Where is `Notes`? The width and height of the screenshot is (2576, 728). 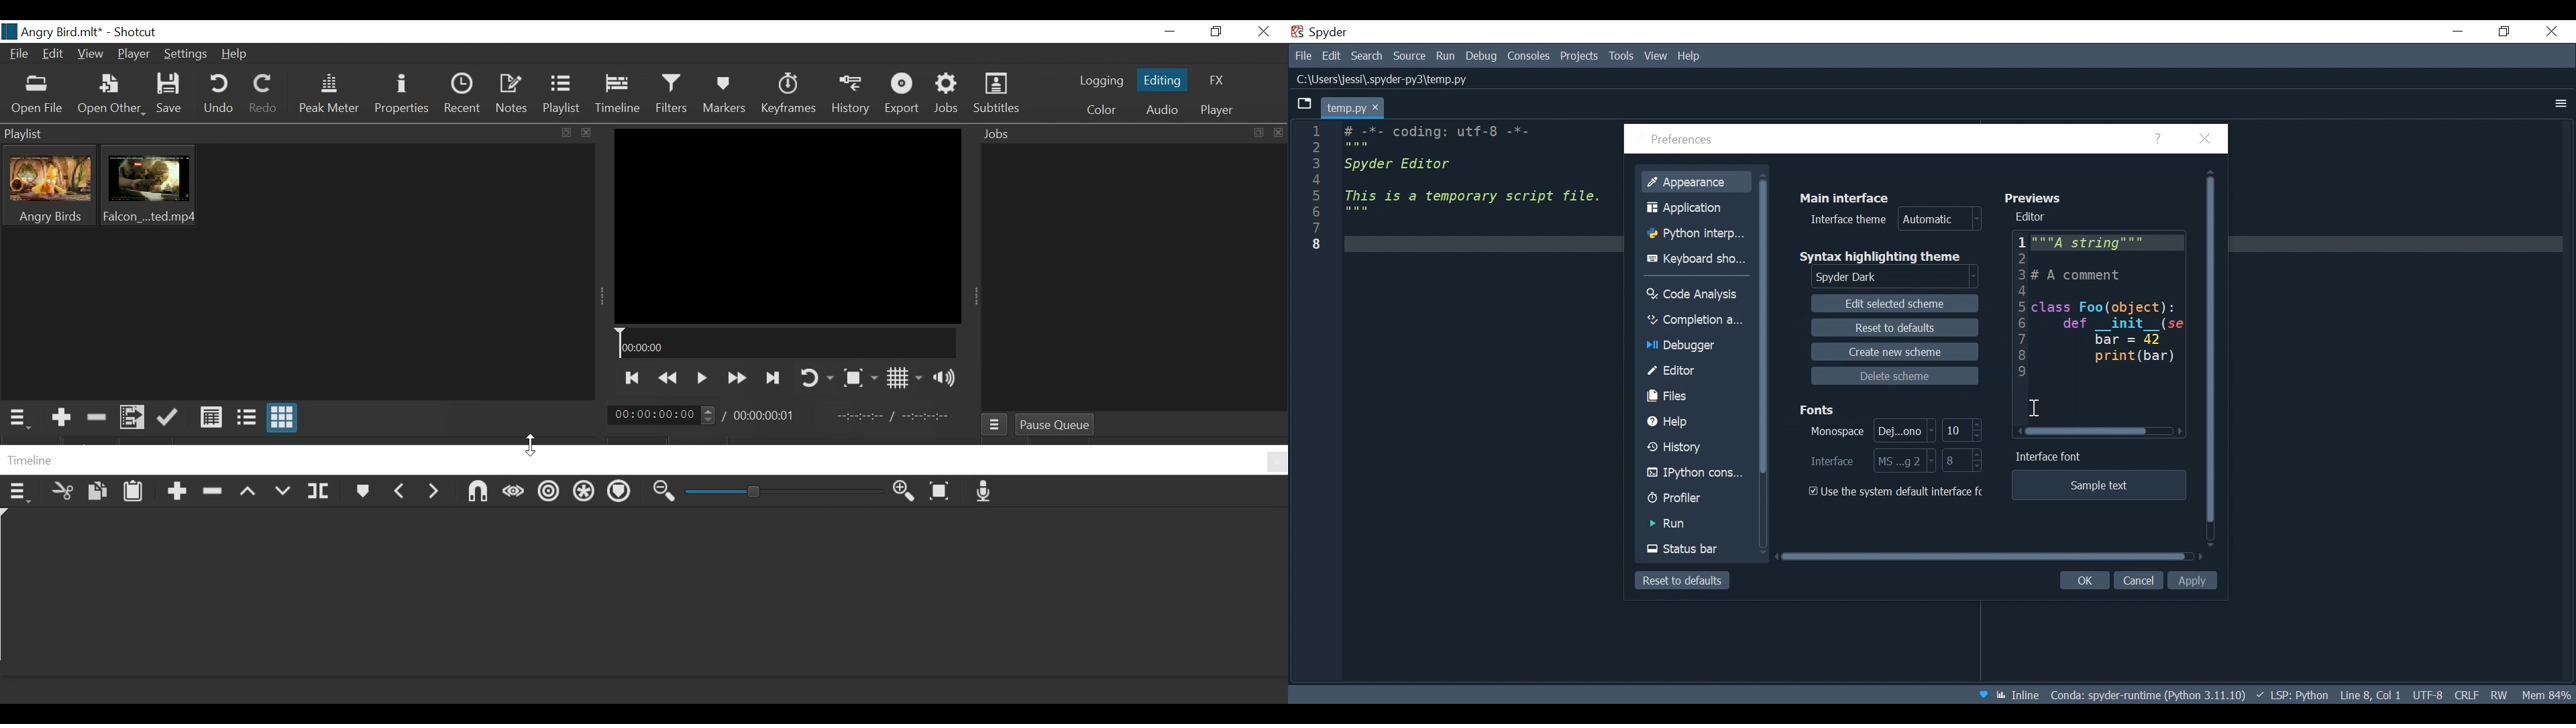
Notes is located at coordinates (511, 96).